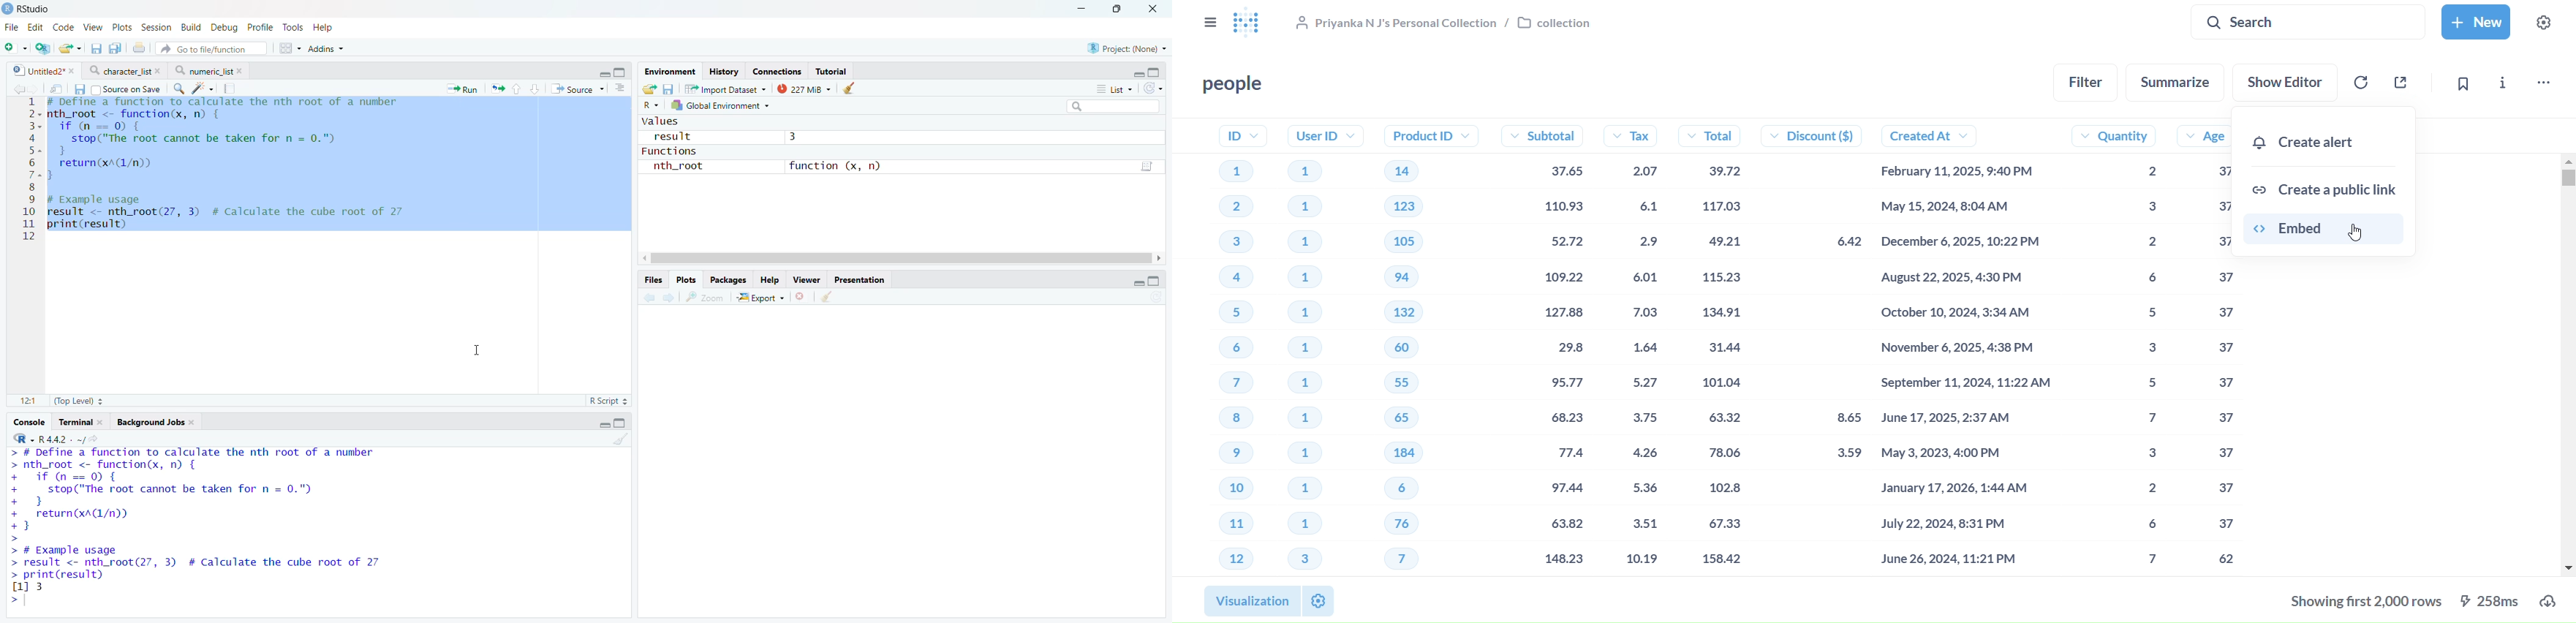 This screenshot has height=644, width=2576. I want to click on Hide, so click(1139, 281).